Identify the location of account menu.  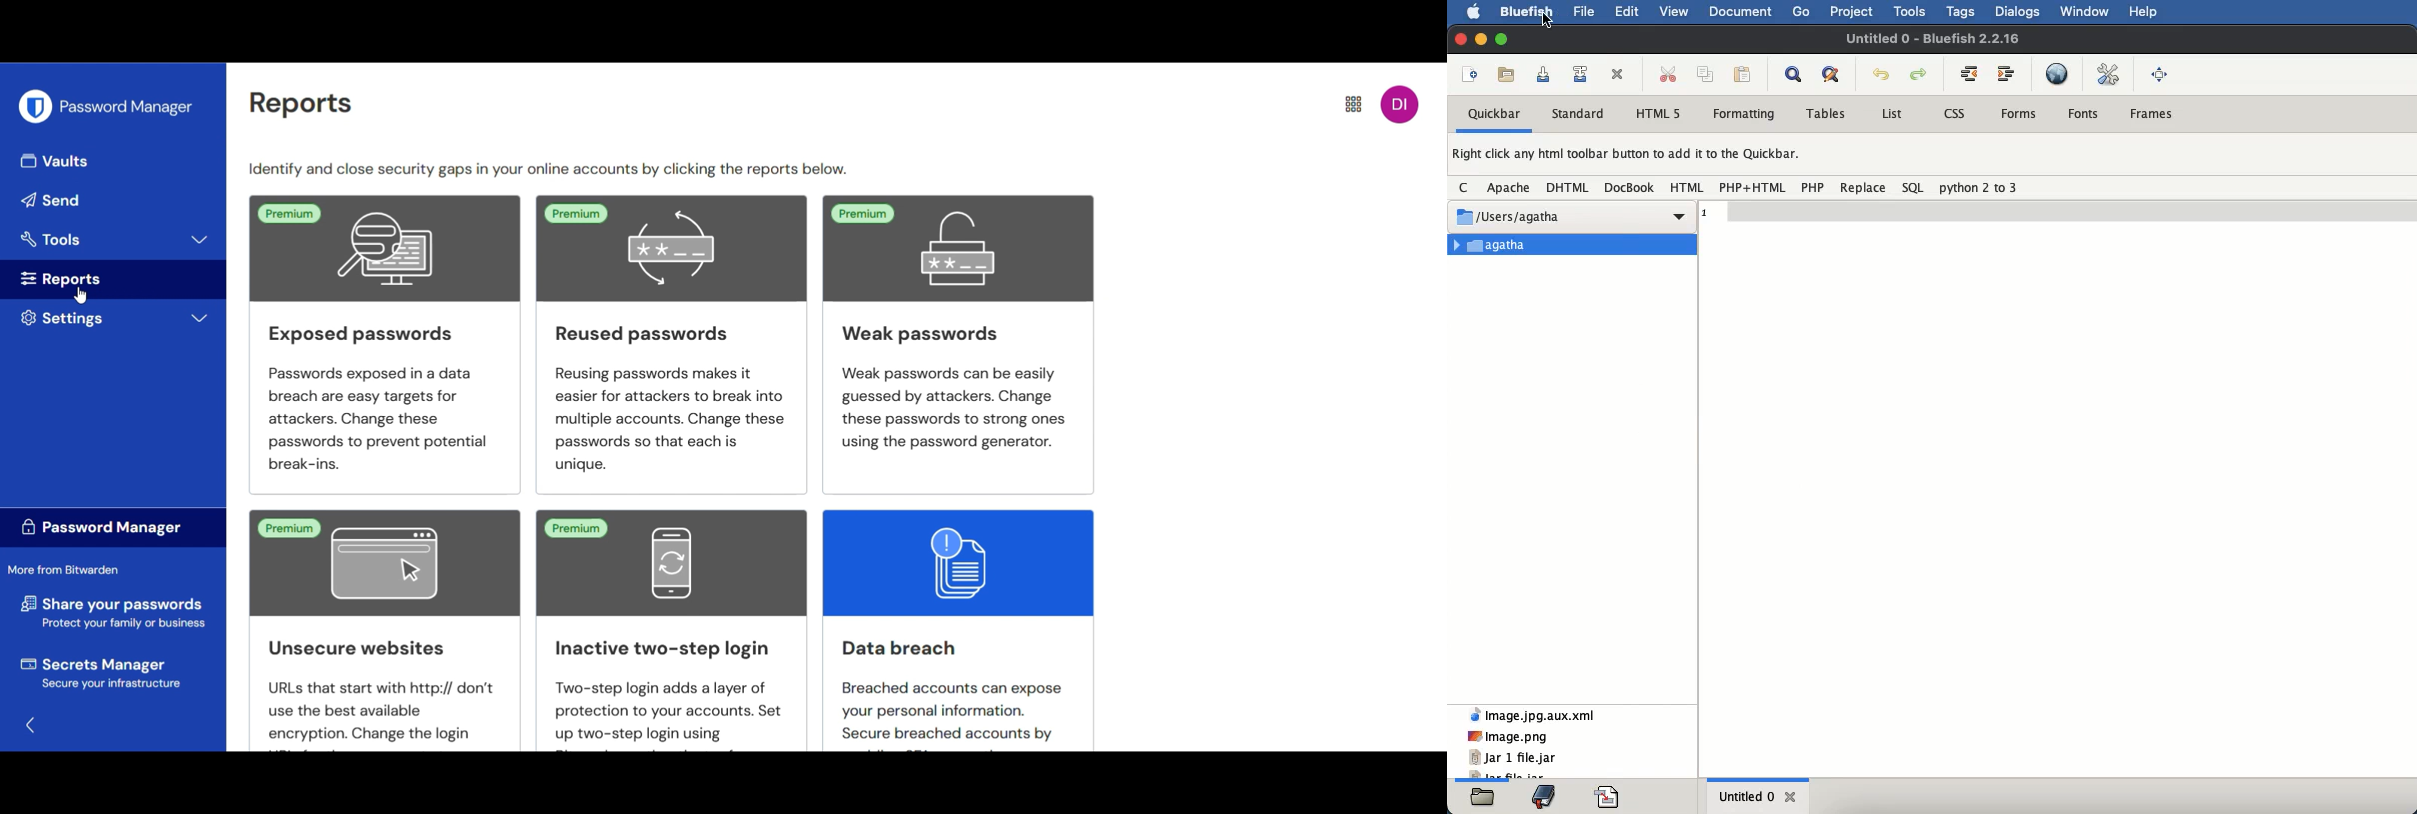
(1401, 104).